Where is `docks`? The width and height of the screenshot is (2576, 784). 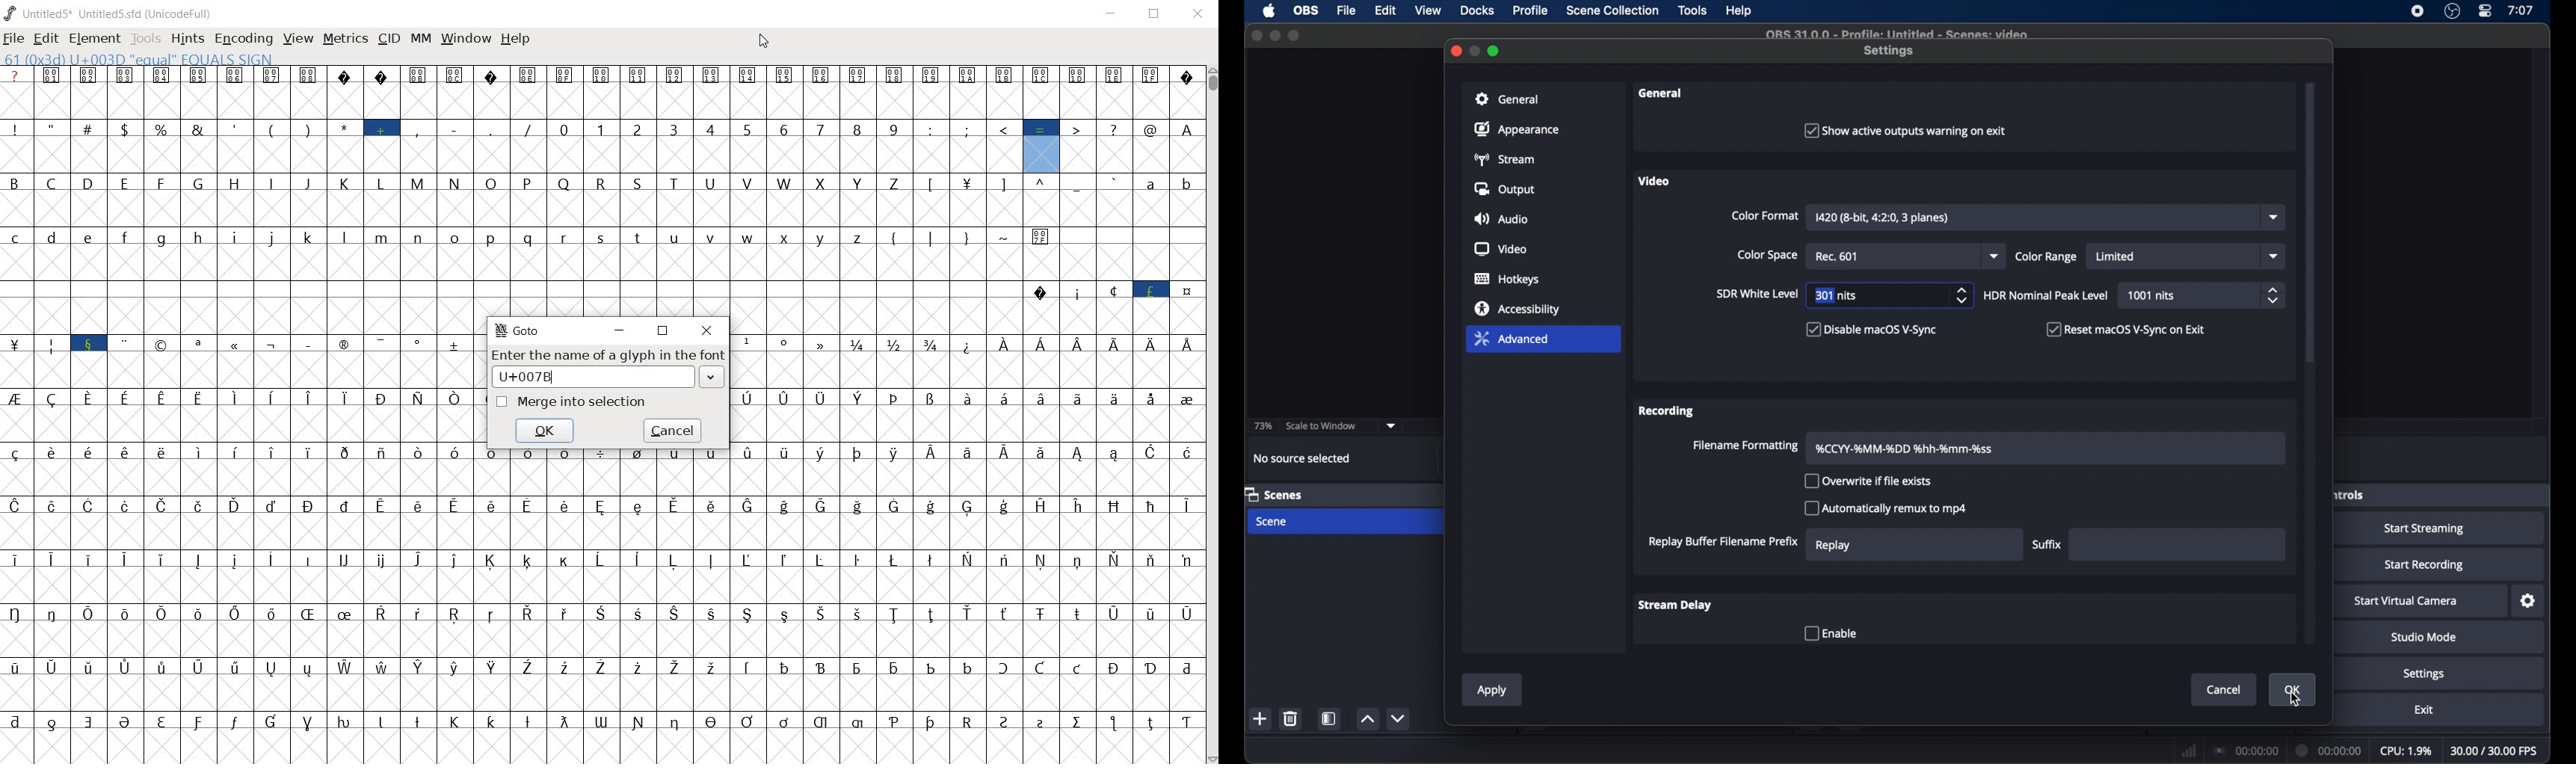
docks is located at coordinates (1477, 11).